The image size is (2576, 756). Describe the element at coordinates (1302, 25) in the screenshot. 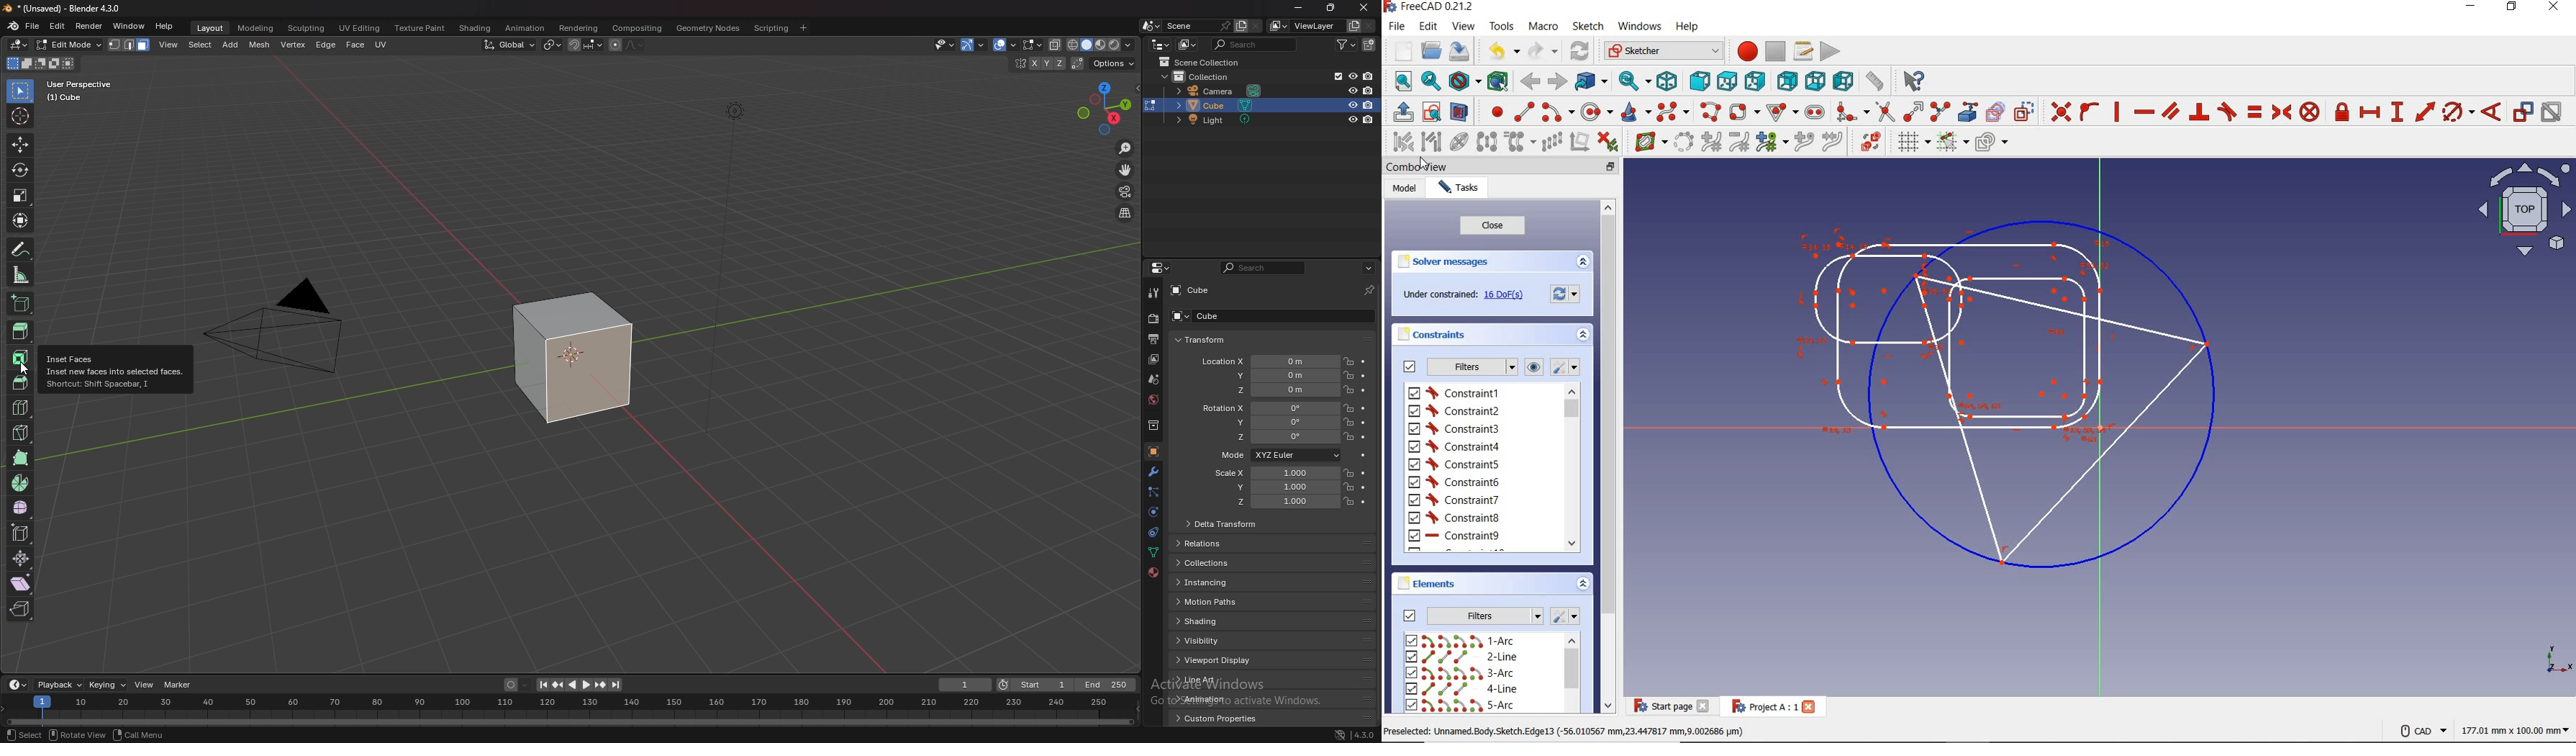

I see `view layer` at that location.